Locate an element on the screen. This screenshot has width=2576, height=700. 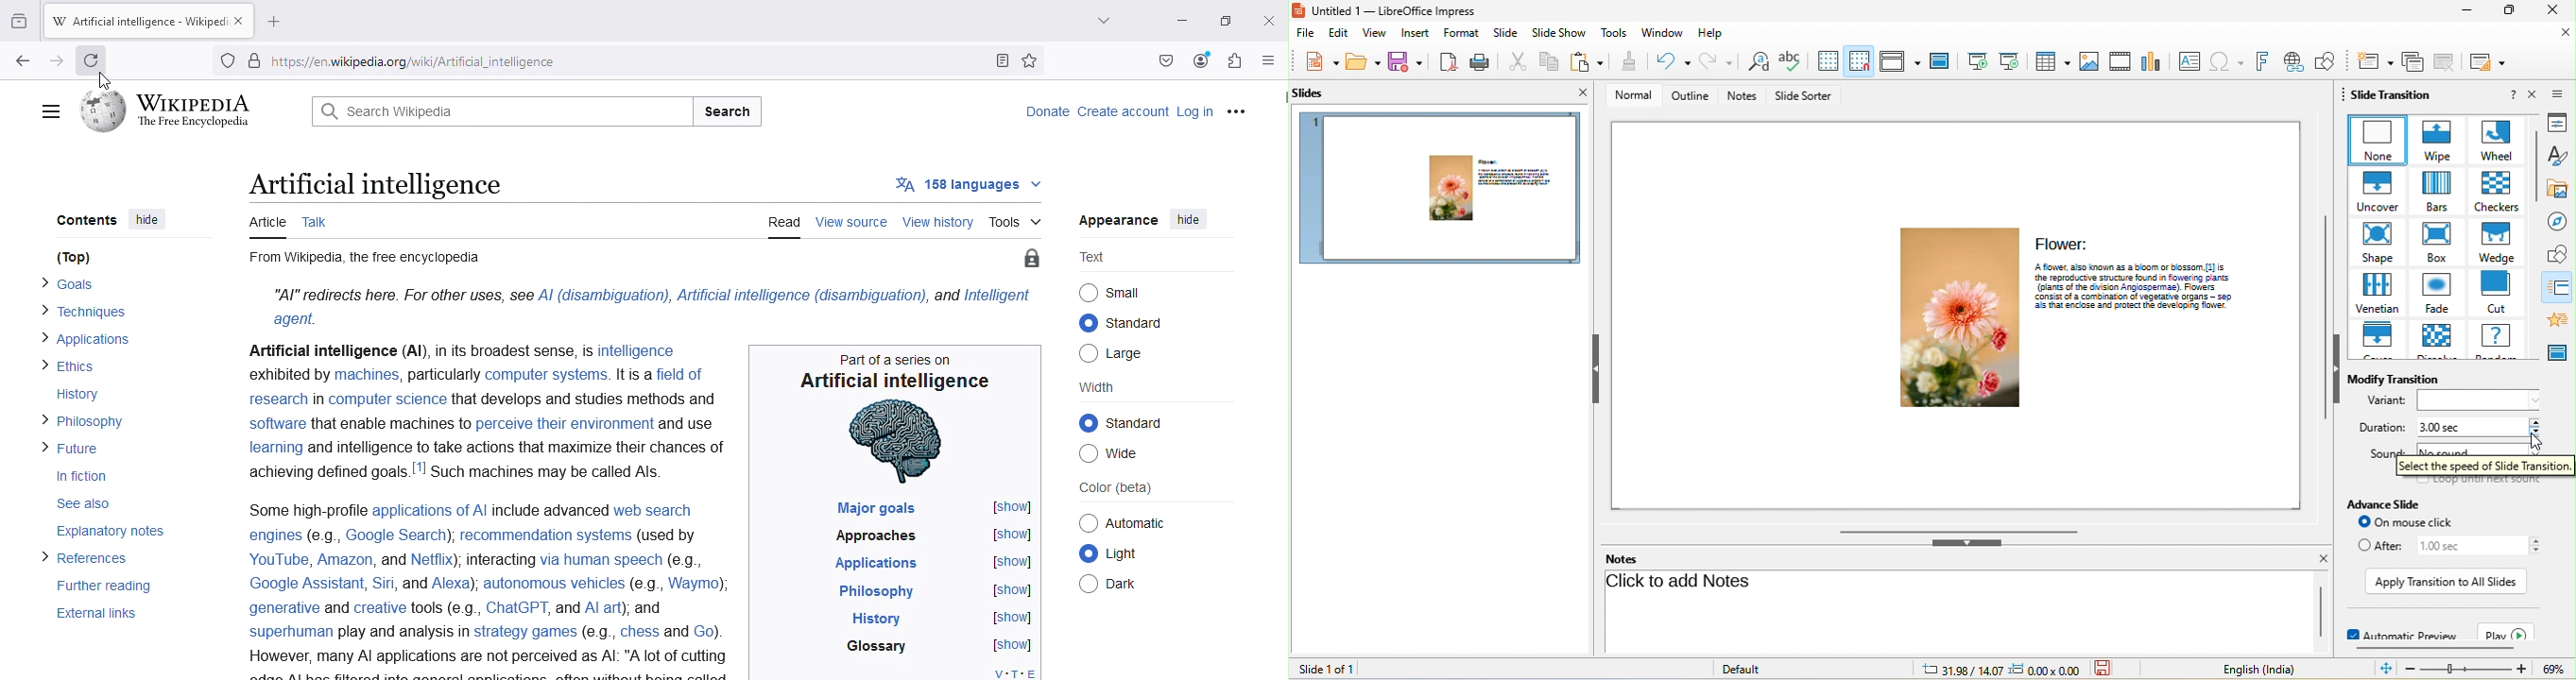
duration is located at coordinates (2381, 429).